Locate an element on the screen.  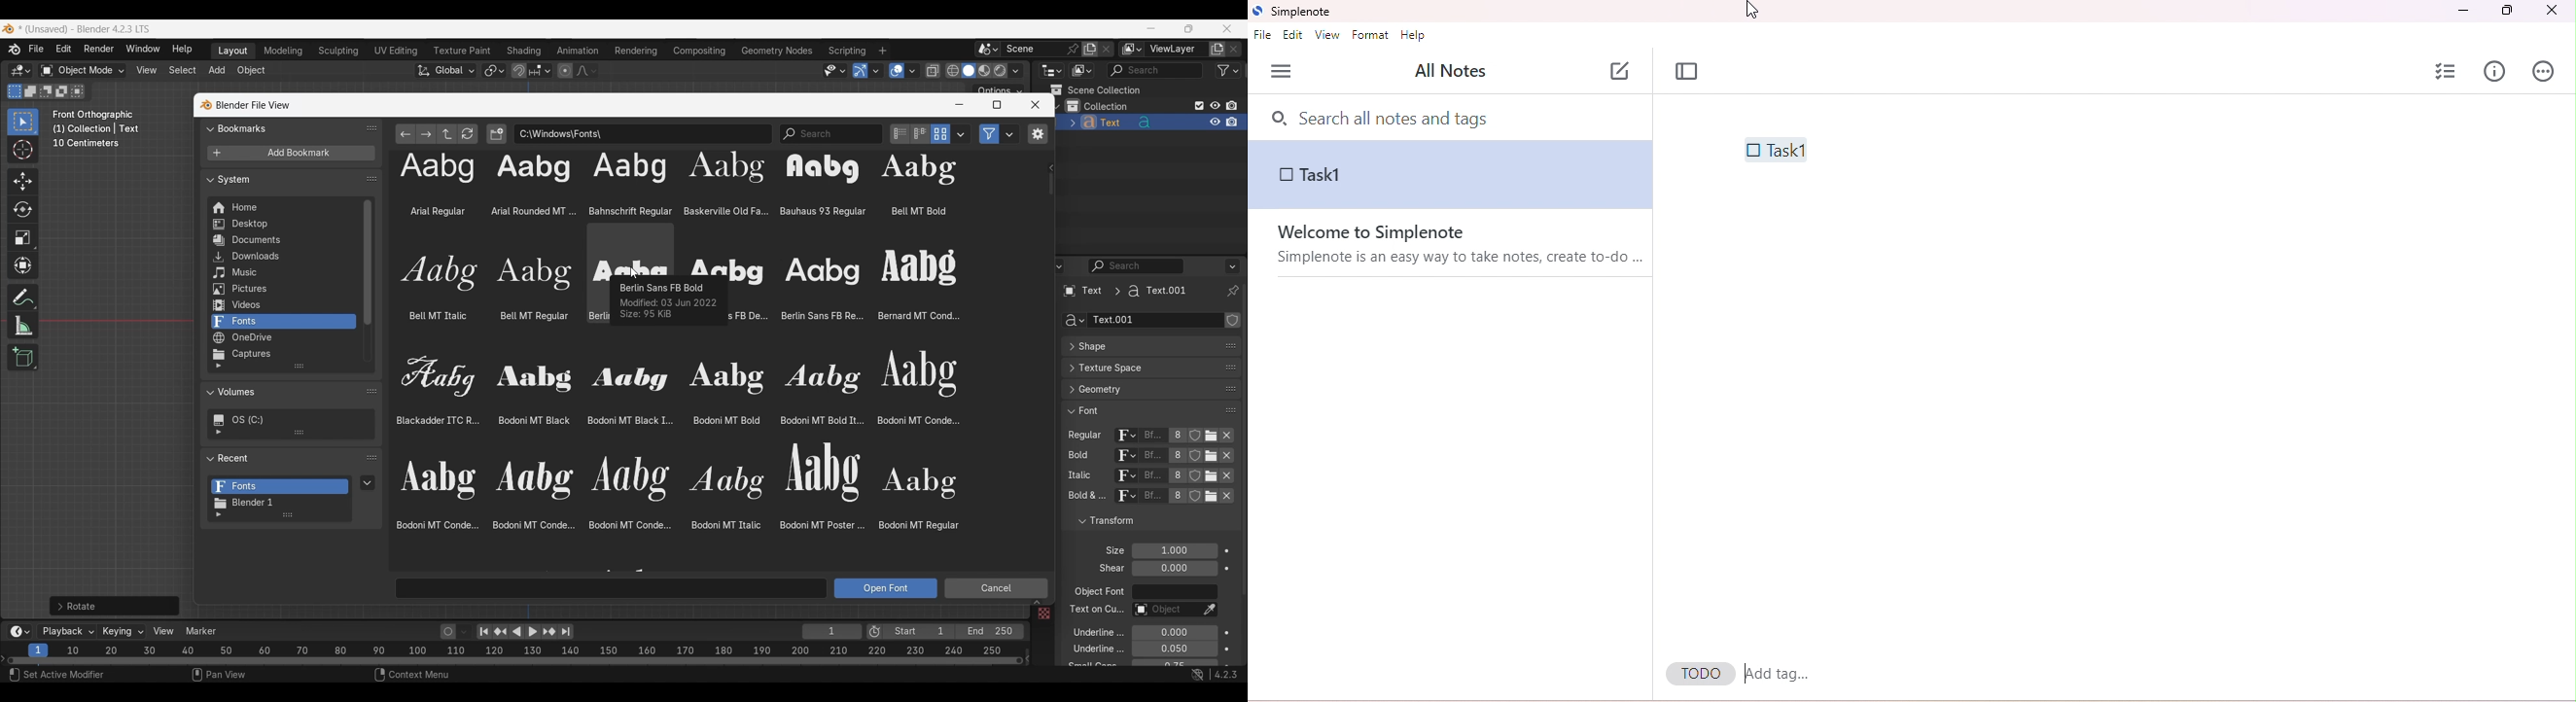
content menu is located at coordinates (404, 676).